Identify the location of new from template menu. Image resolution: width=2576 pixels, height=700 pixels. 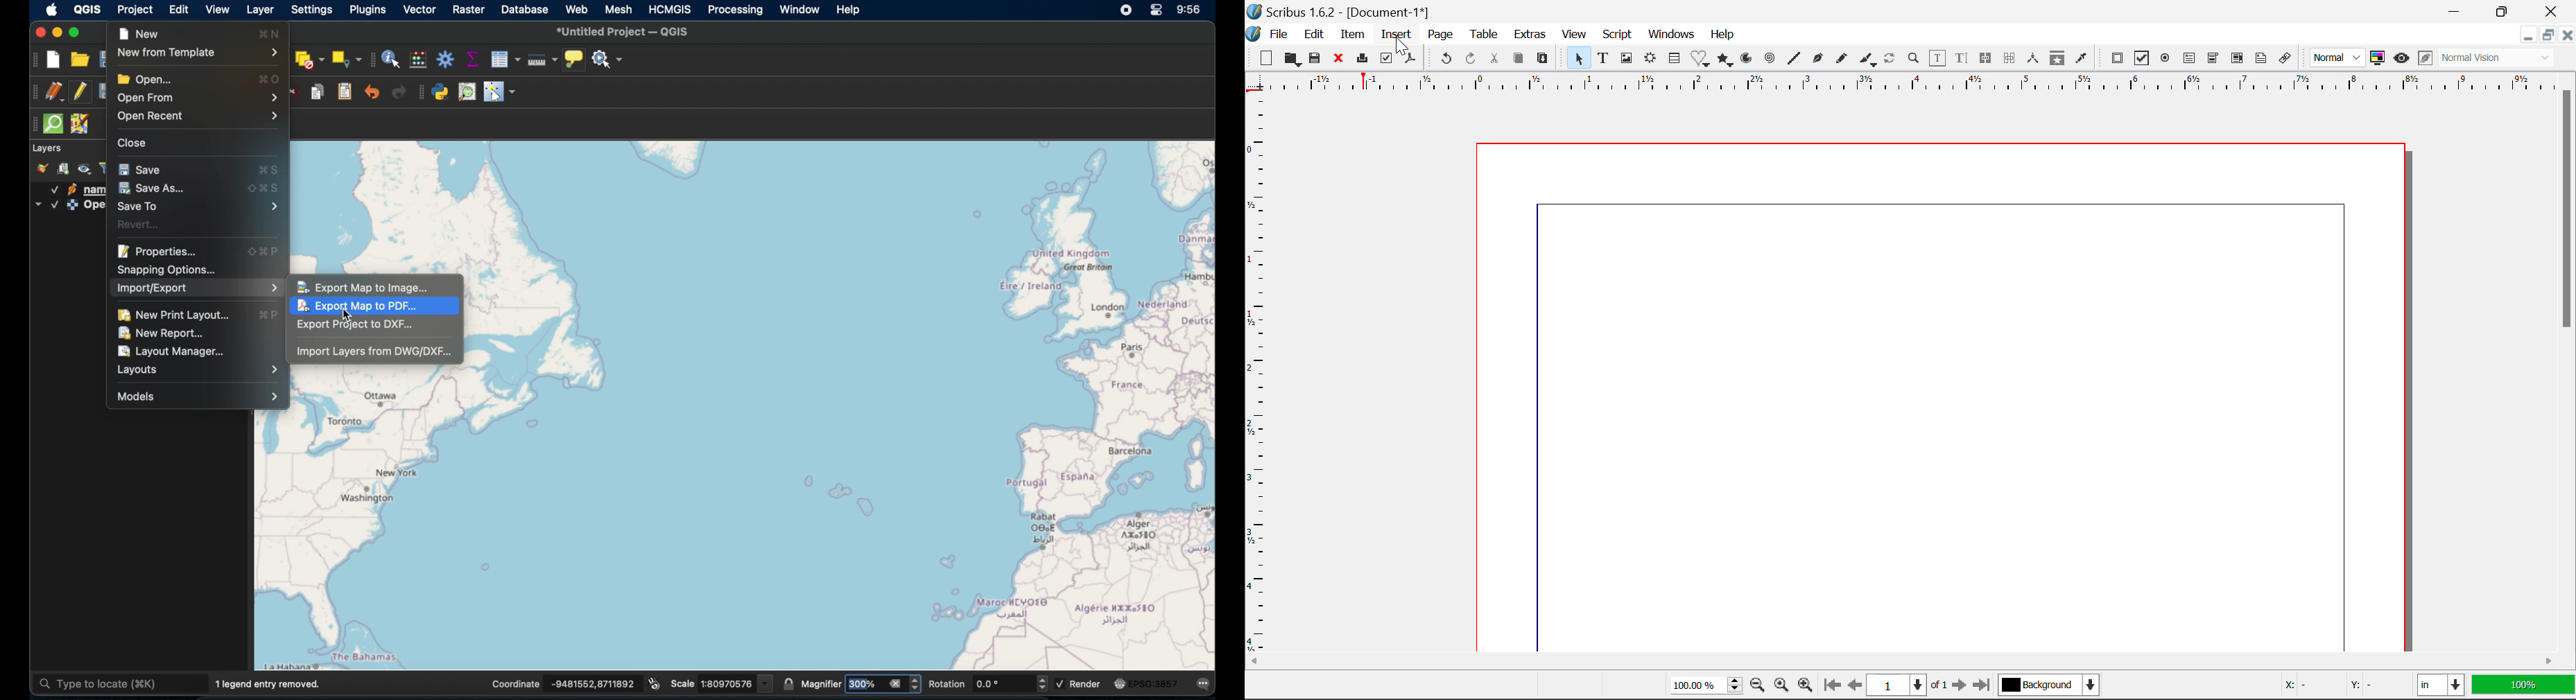
(196, 53).